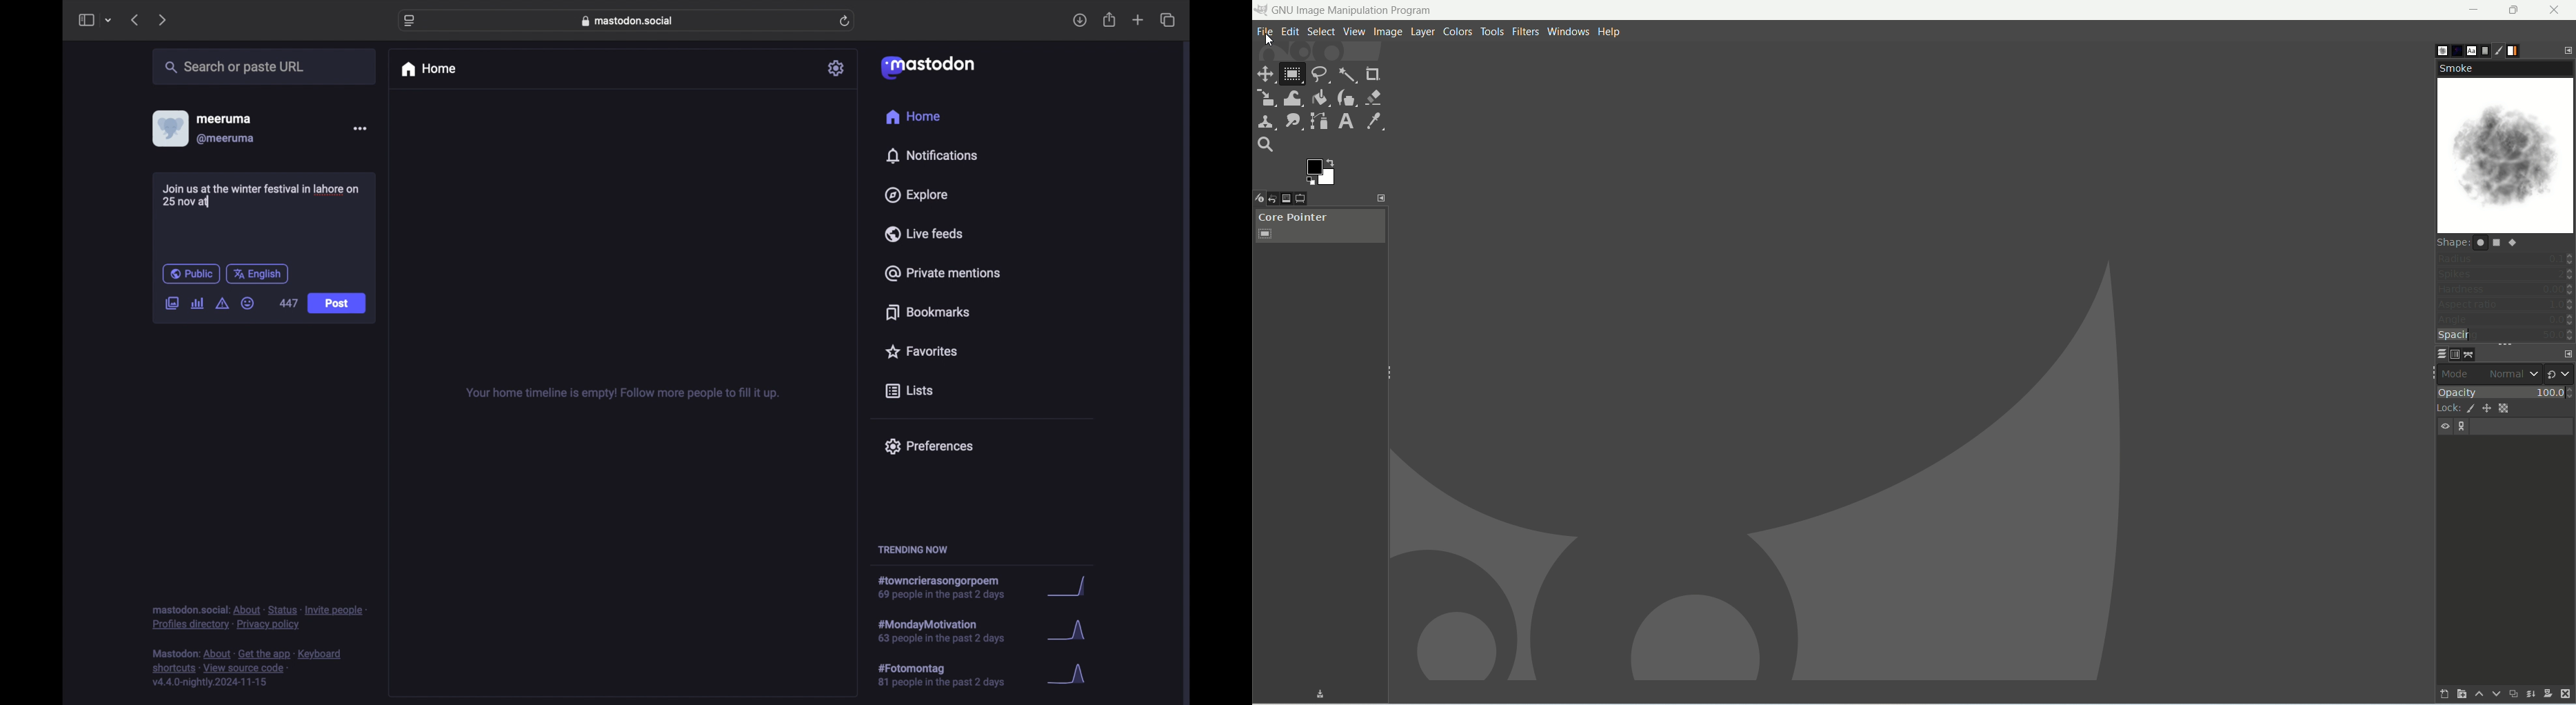  I want to click on next, so click(164, 20).